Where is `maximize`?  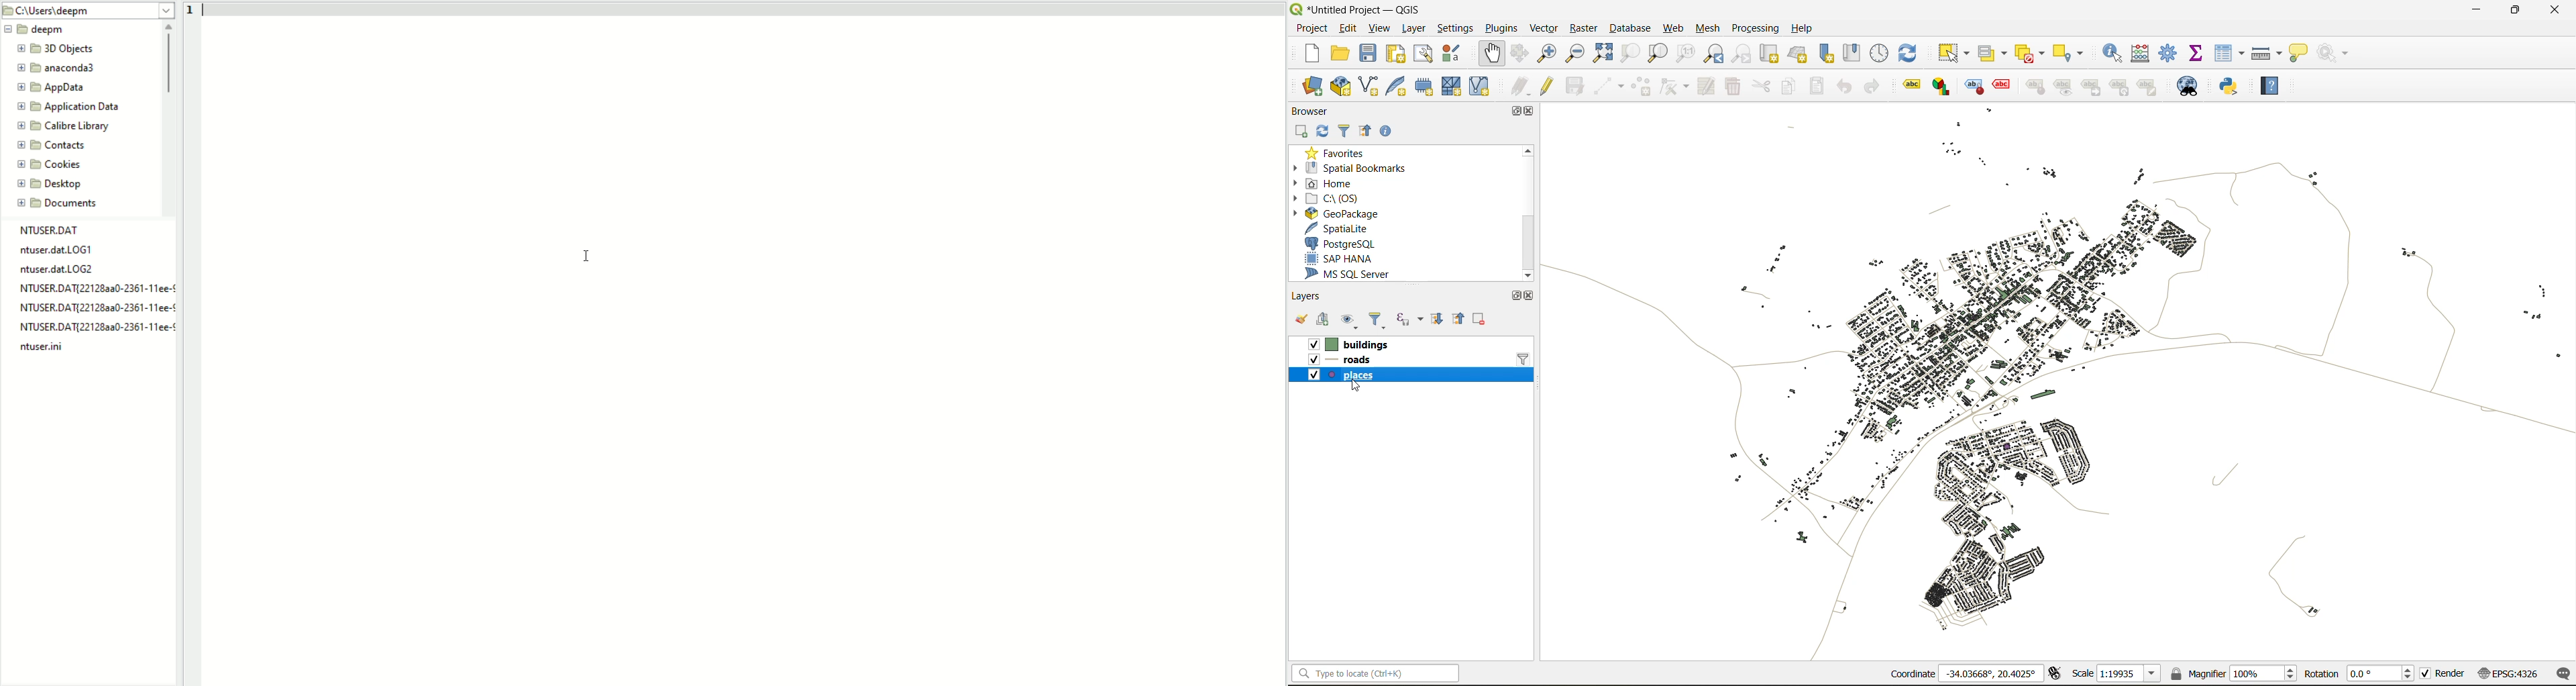
maximize is located at coordinates (1506, 293).